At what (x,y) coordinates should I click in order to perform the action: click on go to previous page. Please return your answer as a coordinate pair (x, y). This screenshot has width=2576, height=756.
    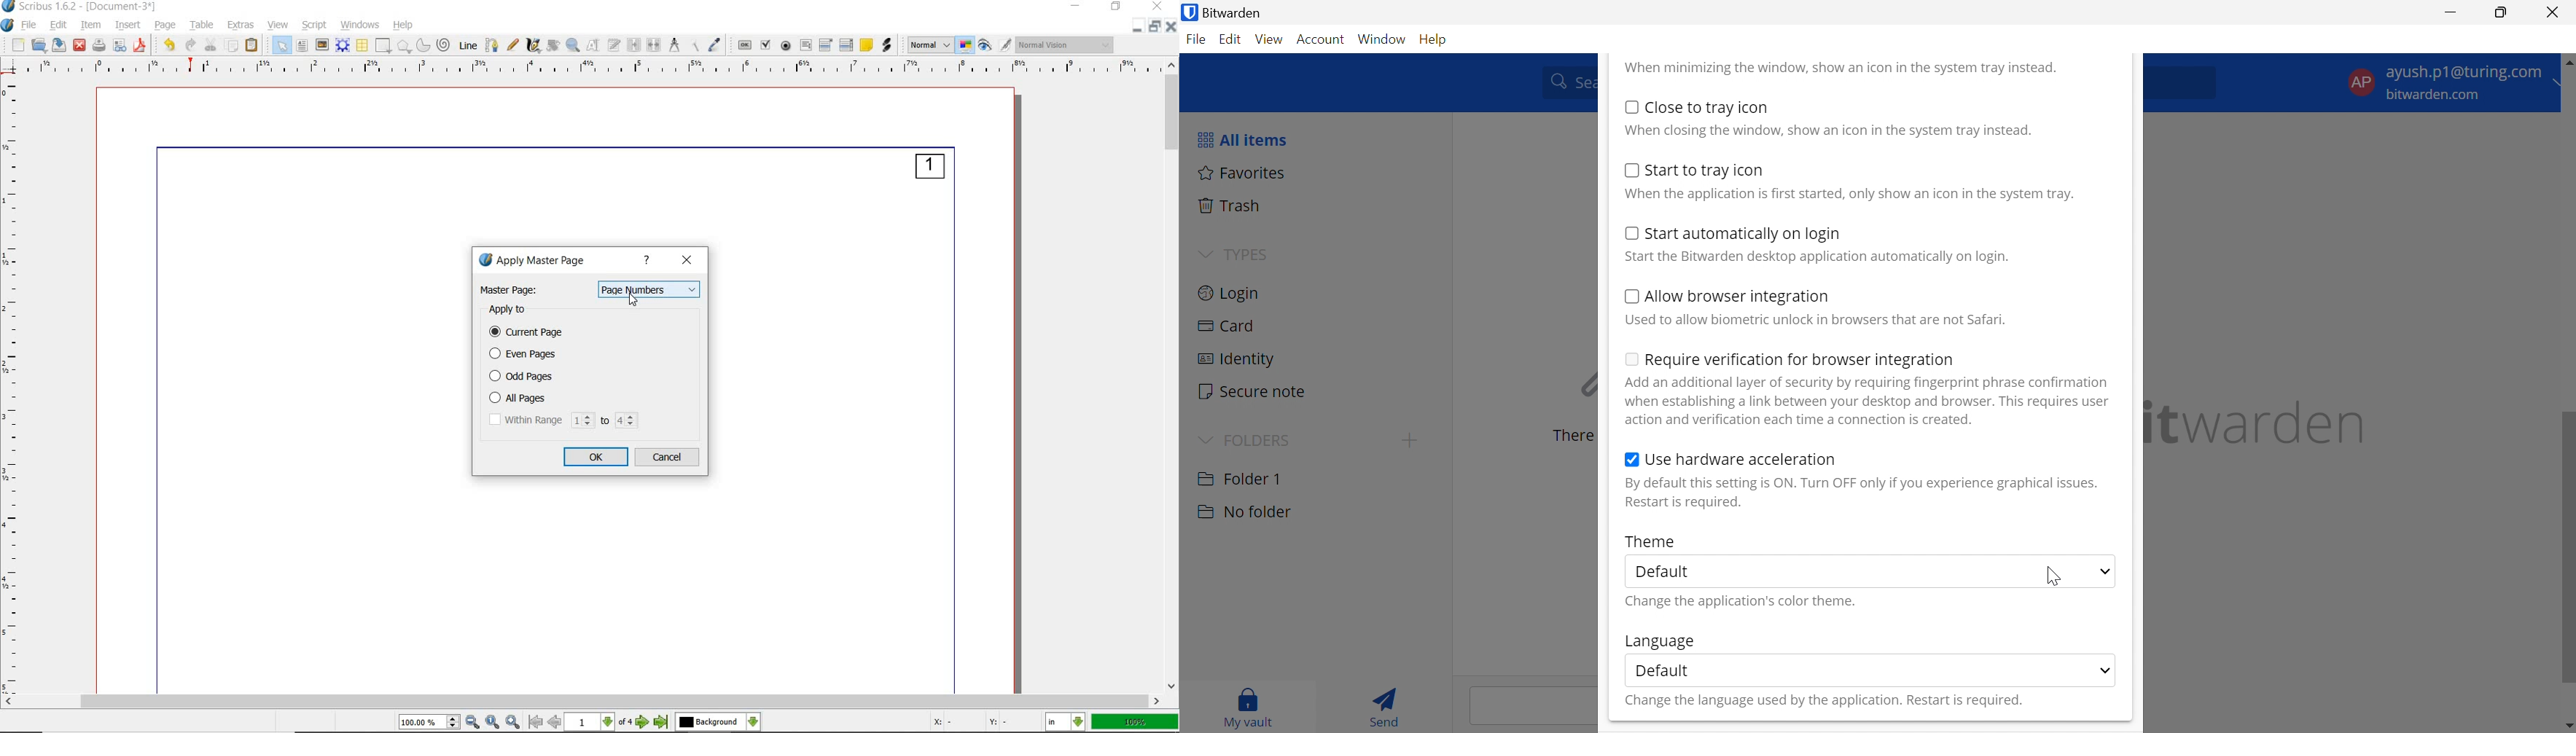
    Looking at the image, I should click on (556, 722).